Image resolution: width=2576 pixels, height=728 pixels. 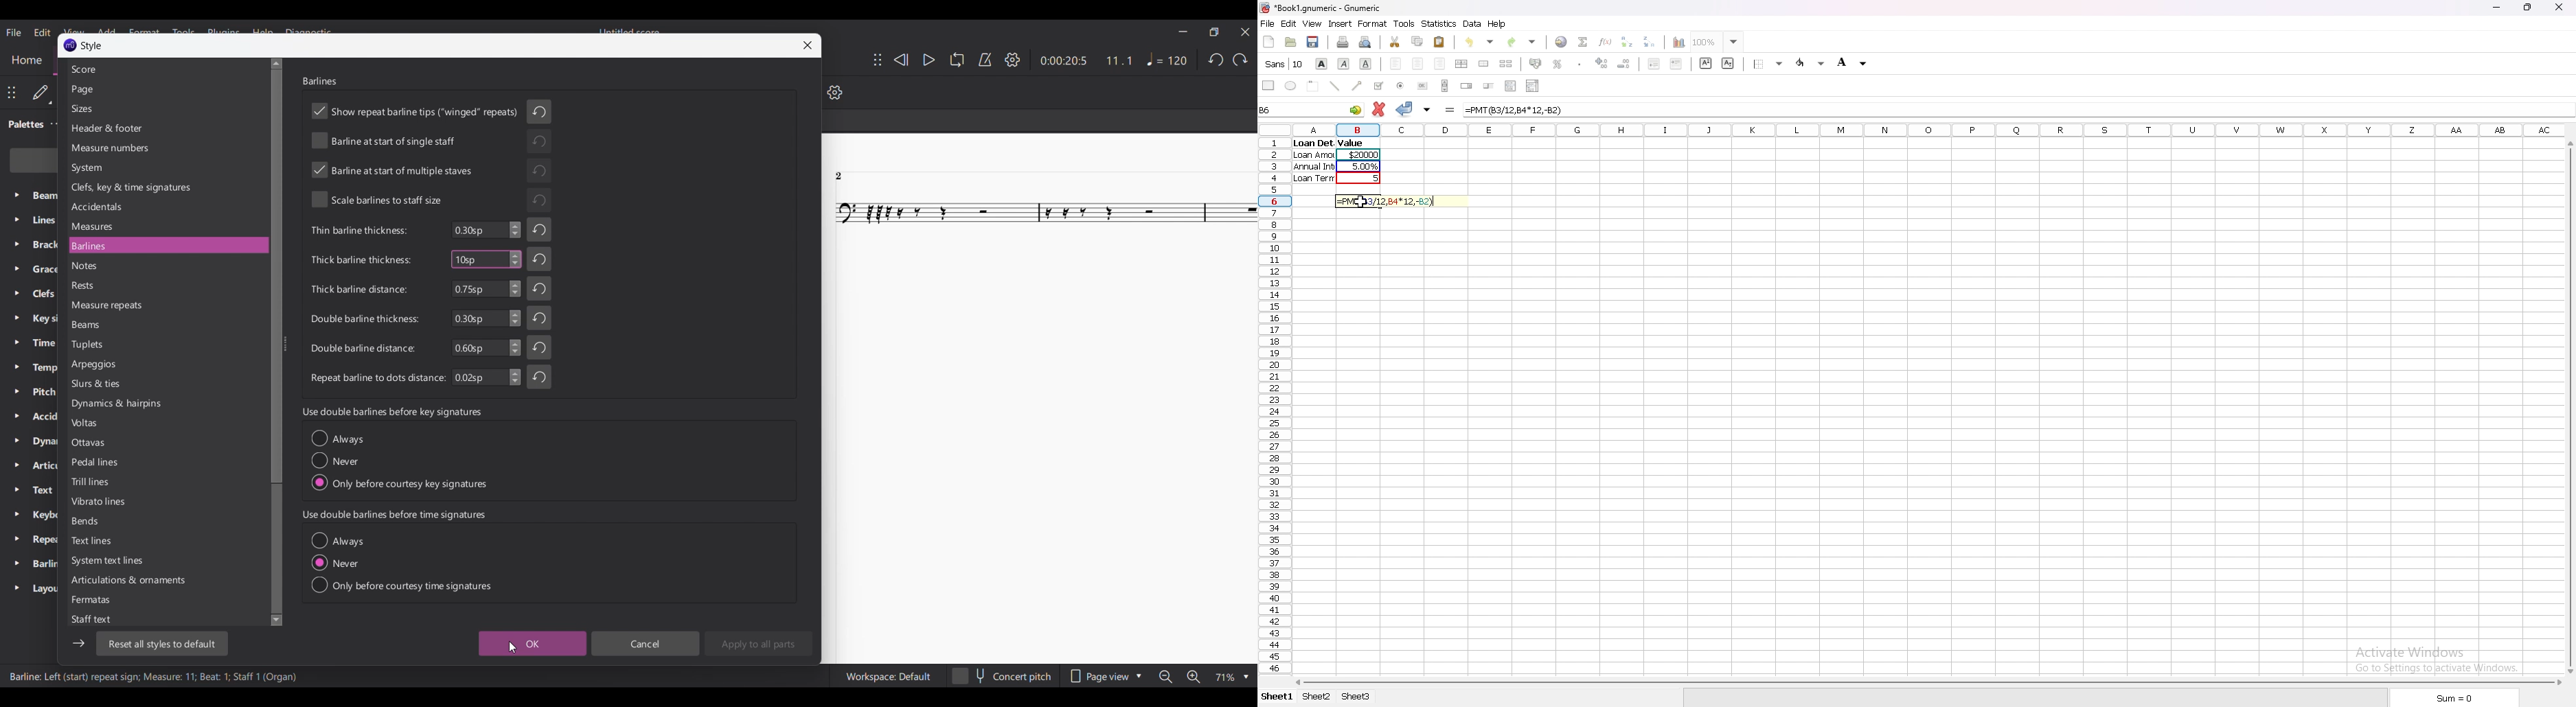 What do you see at coordinates (1232, 678) in the screenshot?
I see `Zoom options ` at bounding box center [1232, 678].